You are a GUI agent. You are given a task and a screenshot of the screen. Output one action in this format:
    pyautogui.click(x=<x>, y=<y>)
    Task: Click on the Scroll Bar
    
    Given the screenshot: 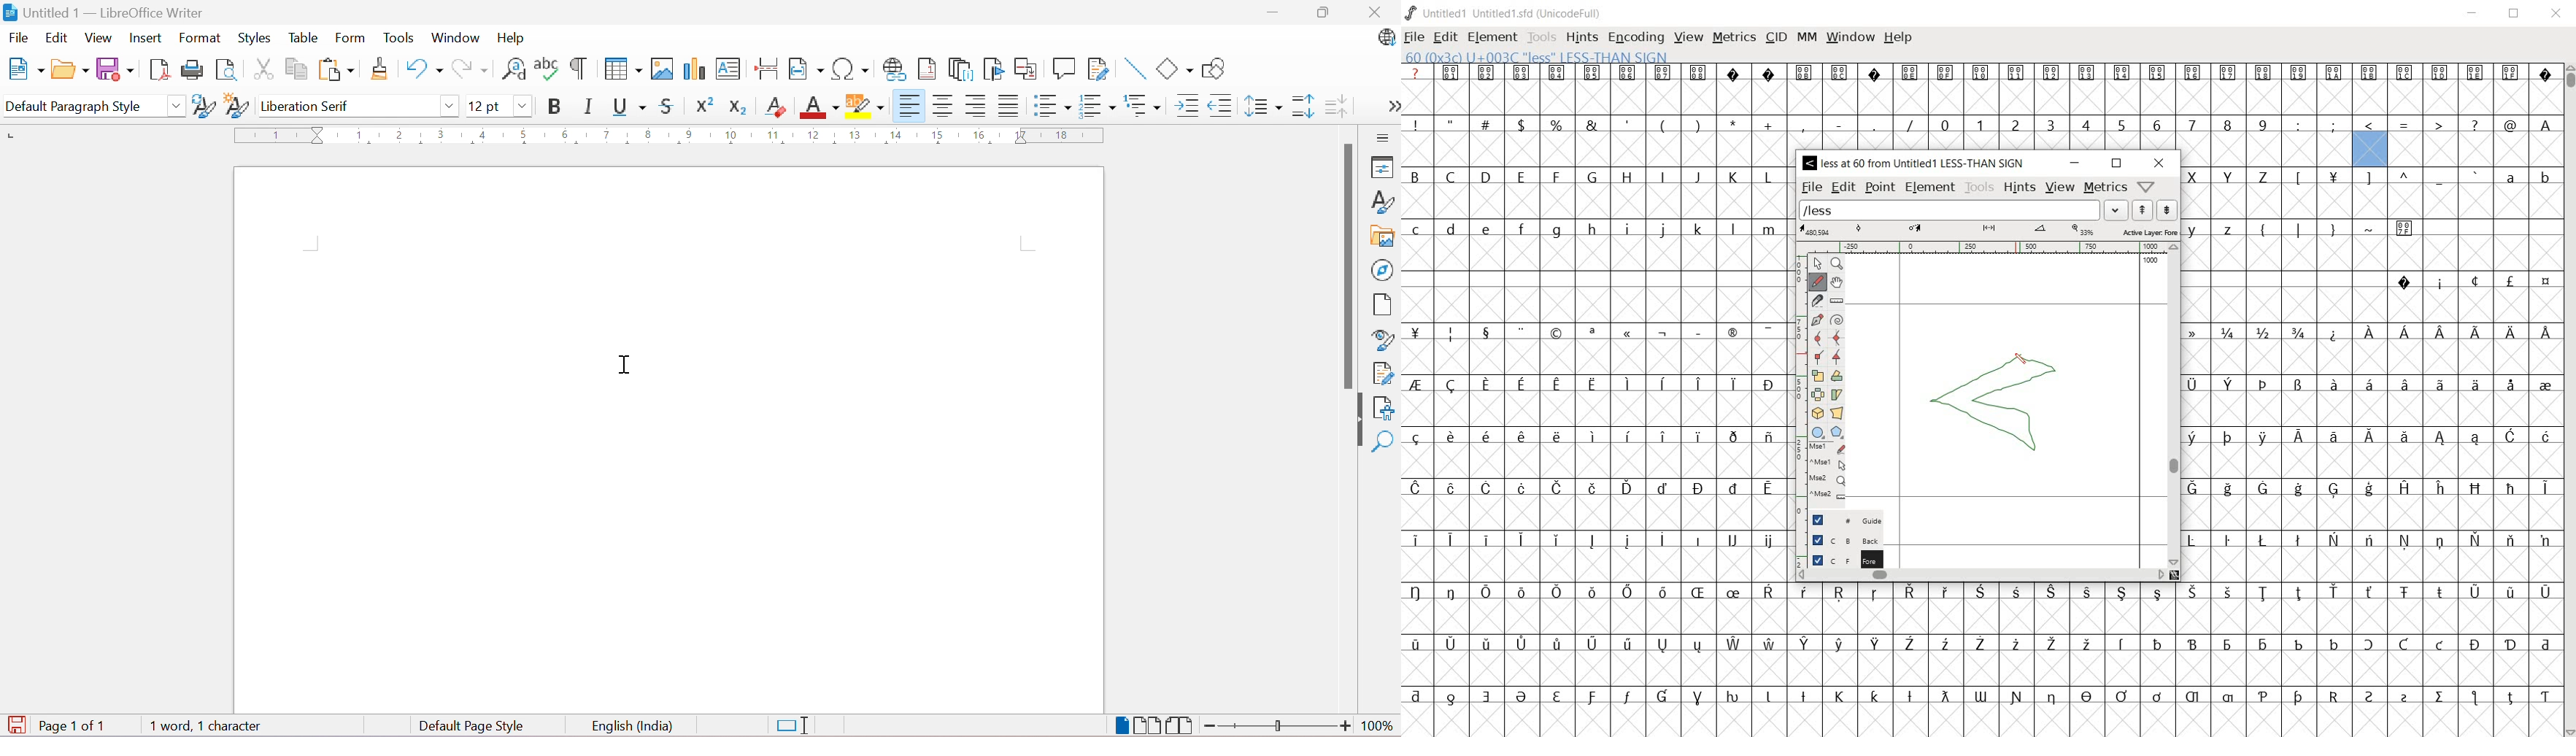 What is the action you would take?
    pyautogui.click(x=1346, y=266)
    